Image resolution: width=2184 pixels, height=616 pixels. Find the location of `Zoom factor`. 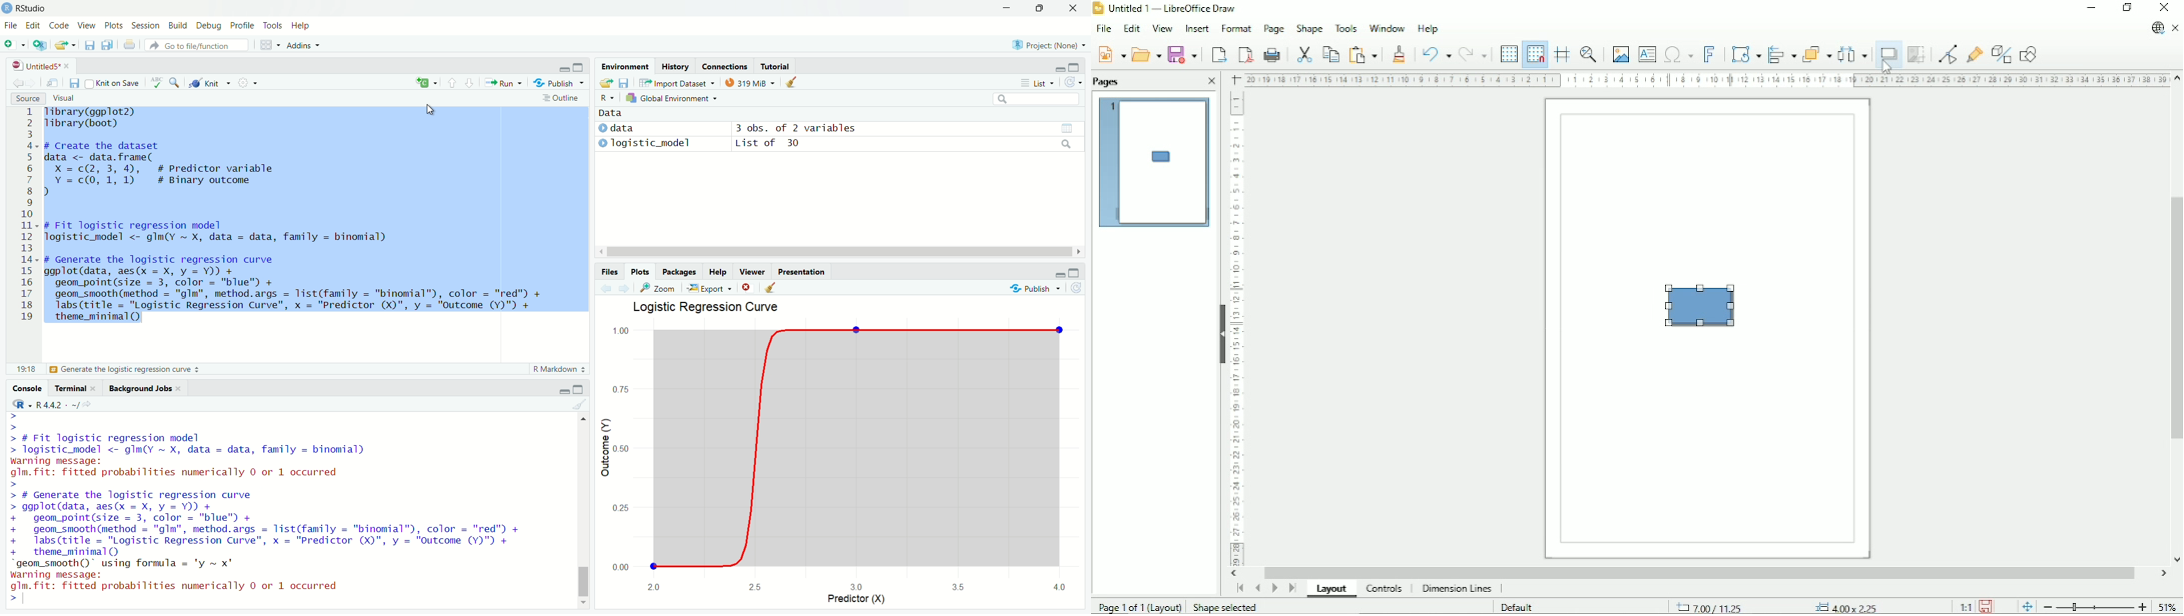

Zoom factor is located at coordinates (2170, 608).